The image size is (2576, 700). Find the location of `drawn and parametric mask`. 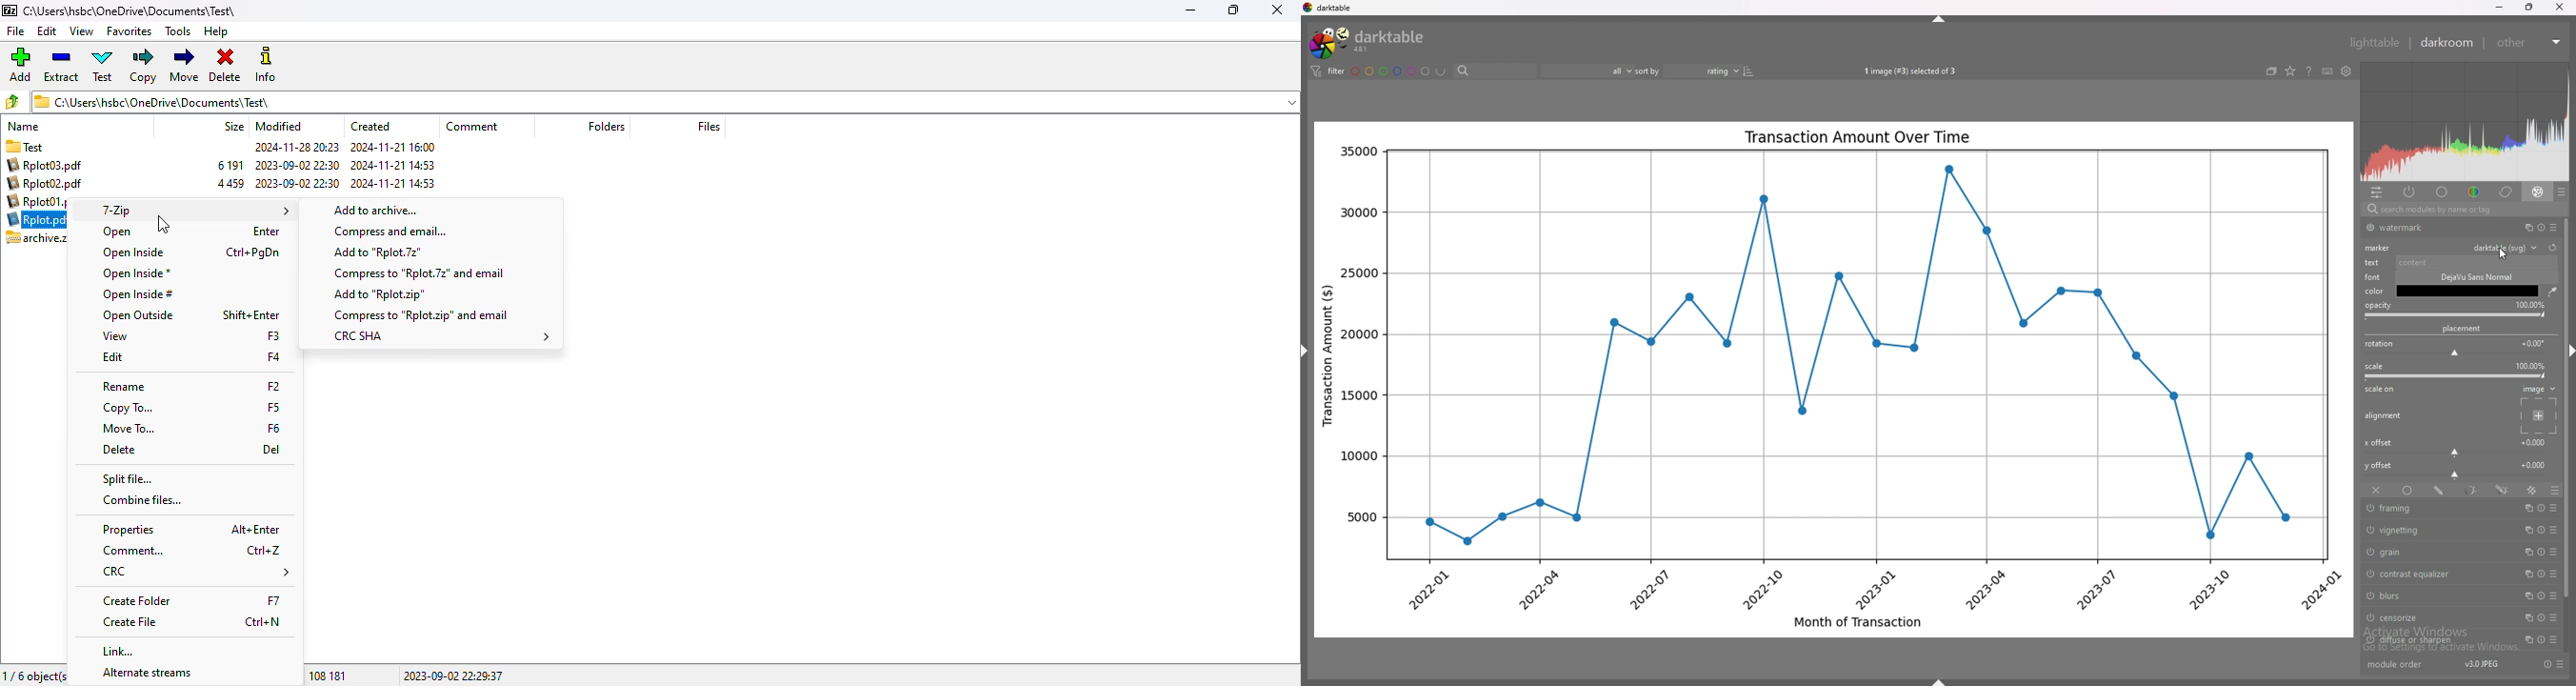

drawn and parametric mask is located at coordinates (2504, 490).